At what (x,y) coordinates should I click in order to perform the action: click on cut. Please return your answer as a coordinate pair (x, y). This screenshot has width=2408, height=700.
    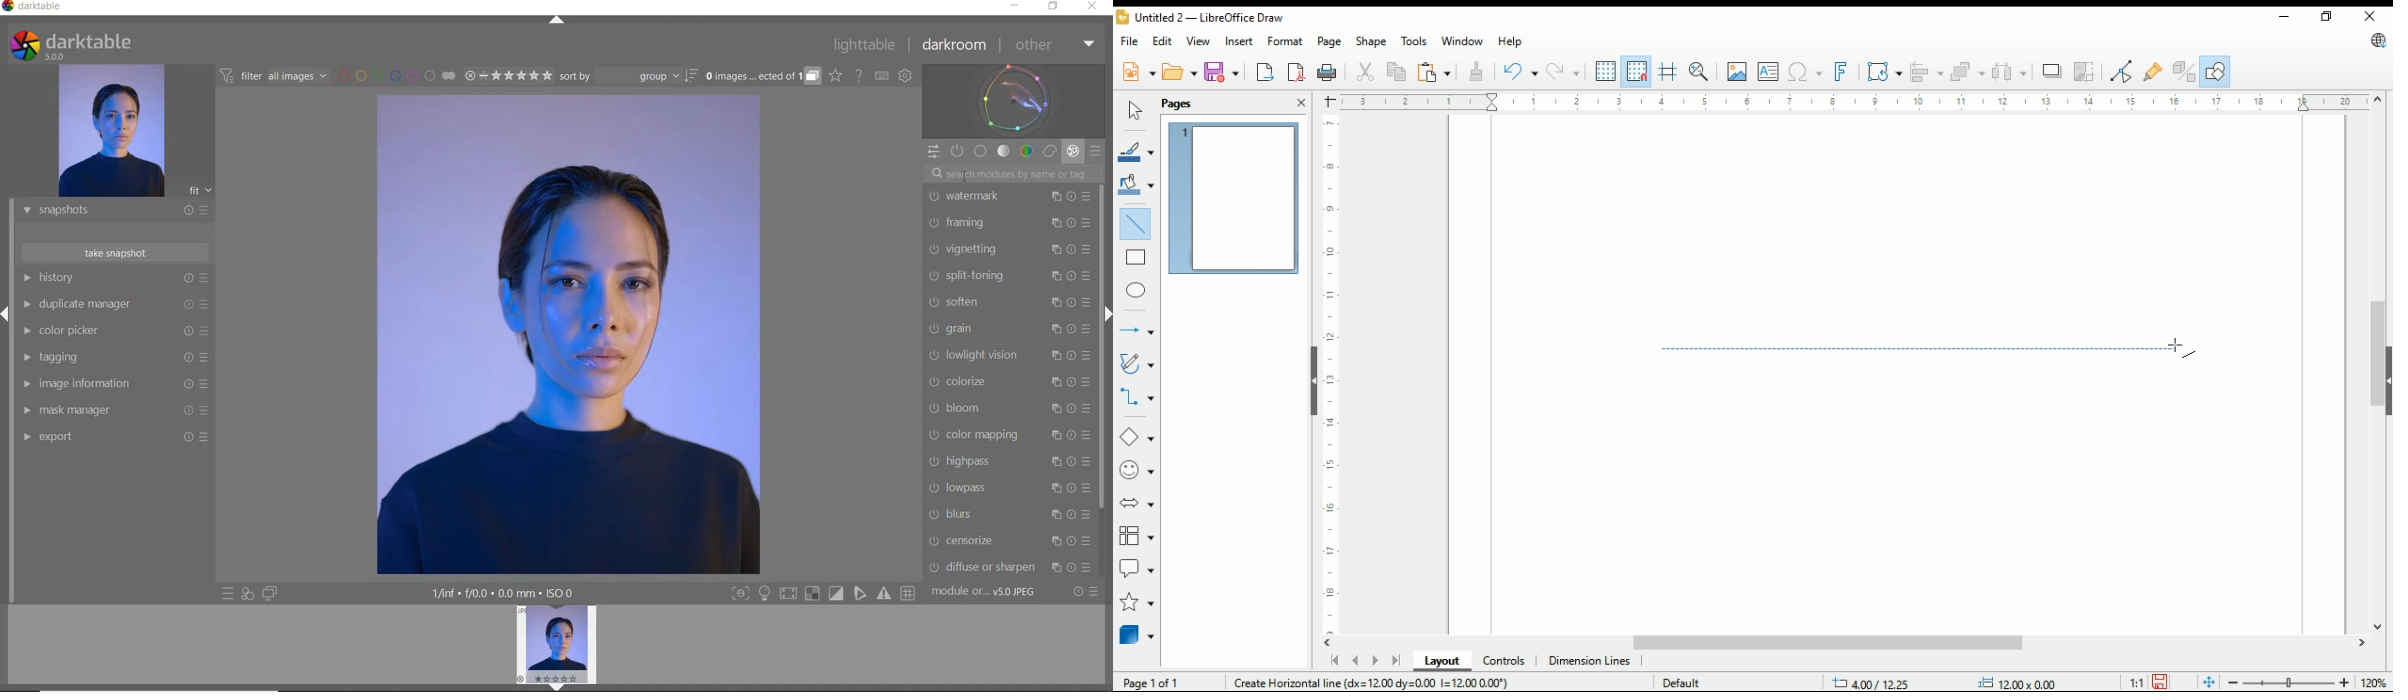
    Looking at the image, I should click on (1363, 73).